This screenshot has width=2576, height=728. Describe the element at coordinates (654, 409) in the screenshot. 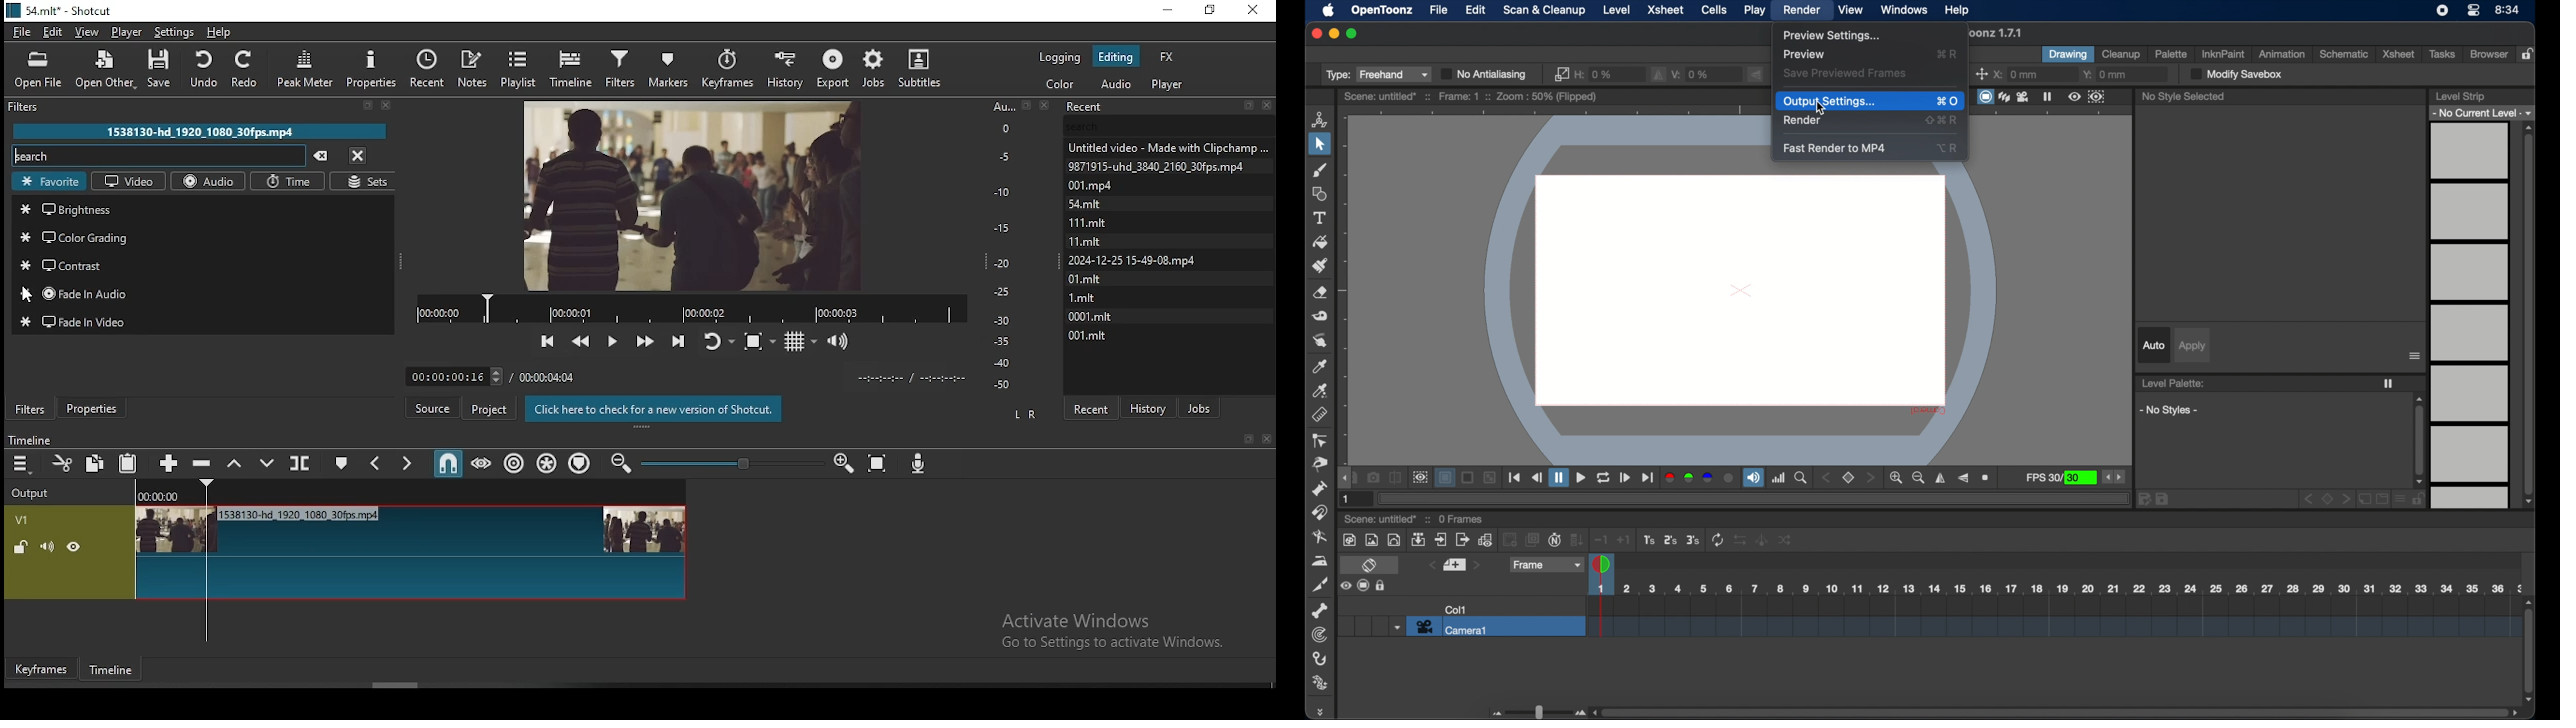

I see `Click here to check for a new version of Shotcut.` at that location.